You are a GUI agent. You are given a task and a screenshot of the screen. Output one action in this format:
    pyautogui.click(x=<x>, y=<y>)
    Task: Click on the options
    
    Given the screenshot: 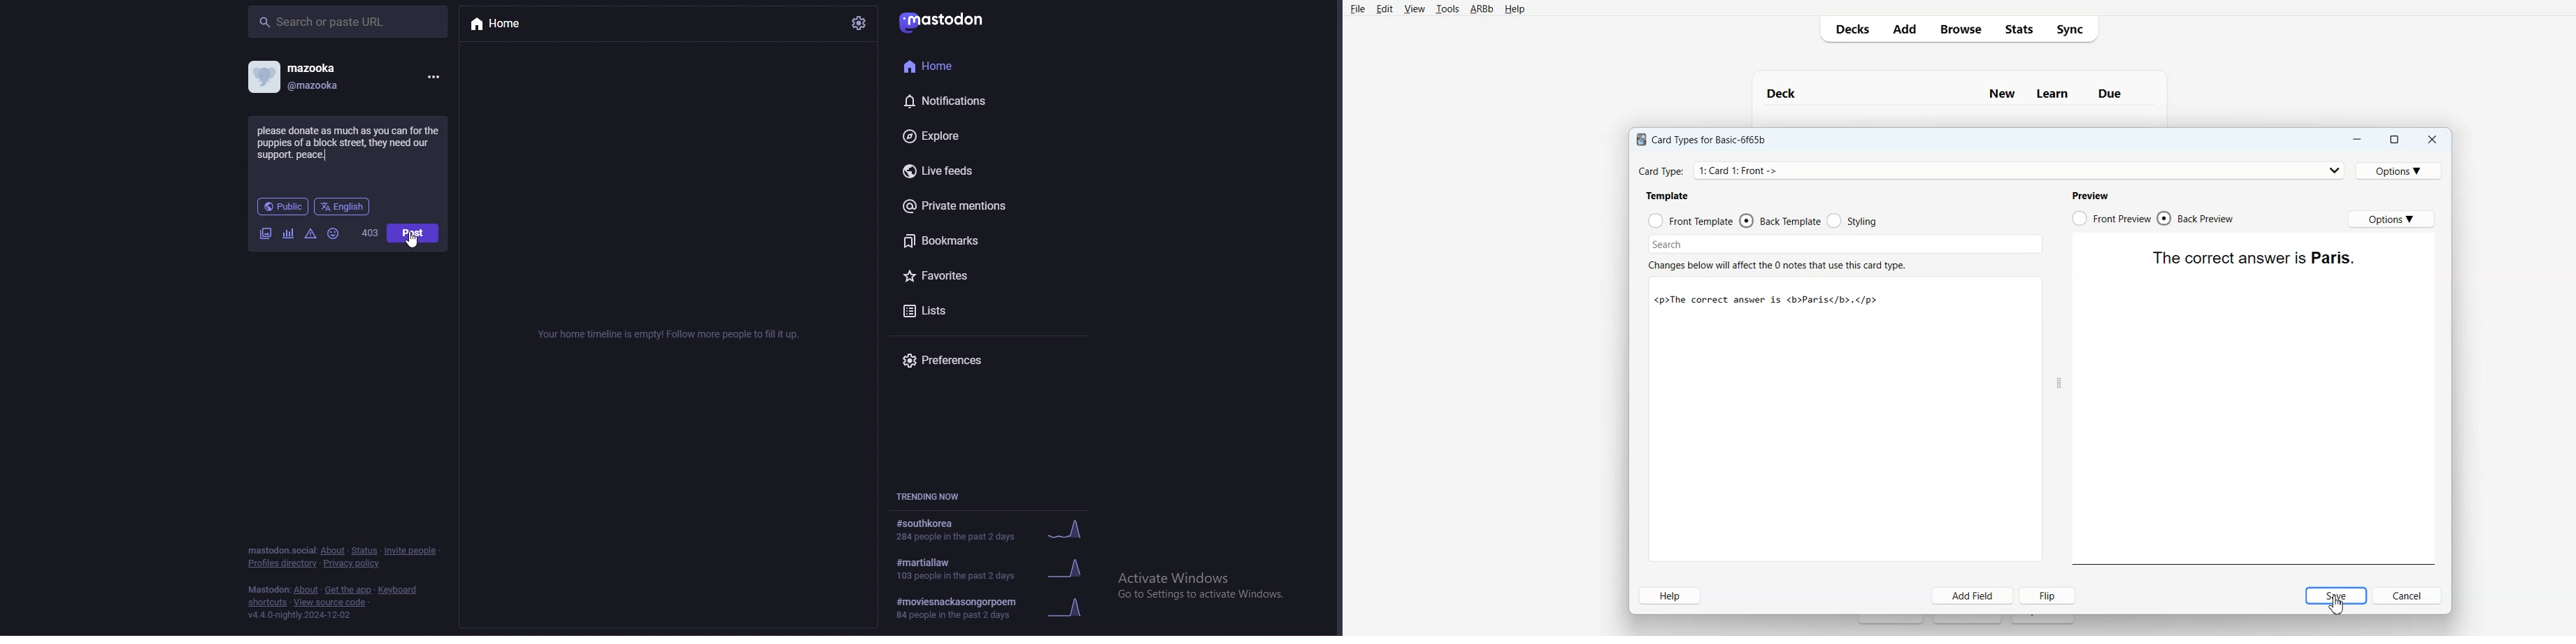 What is the action you would take?
    pyautogui.click(x=436, y=76)
    